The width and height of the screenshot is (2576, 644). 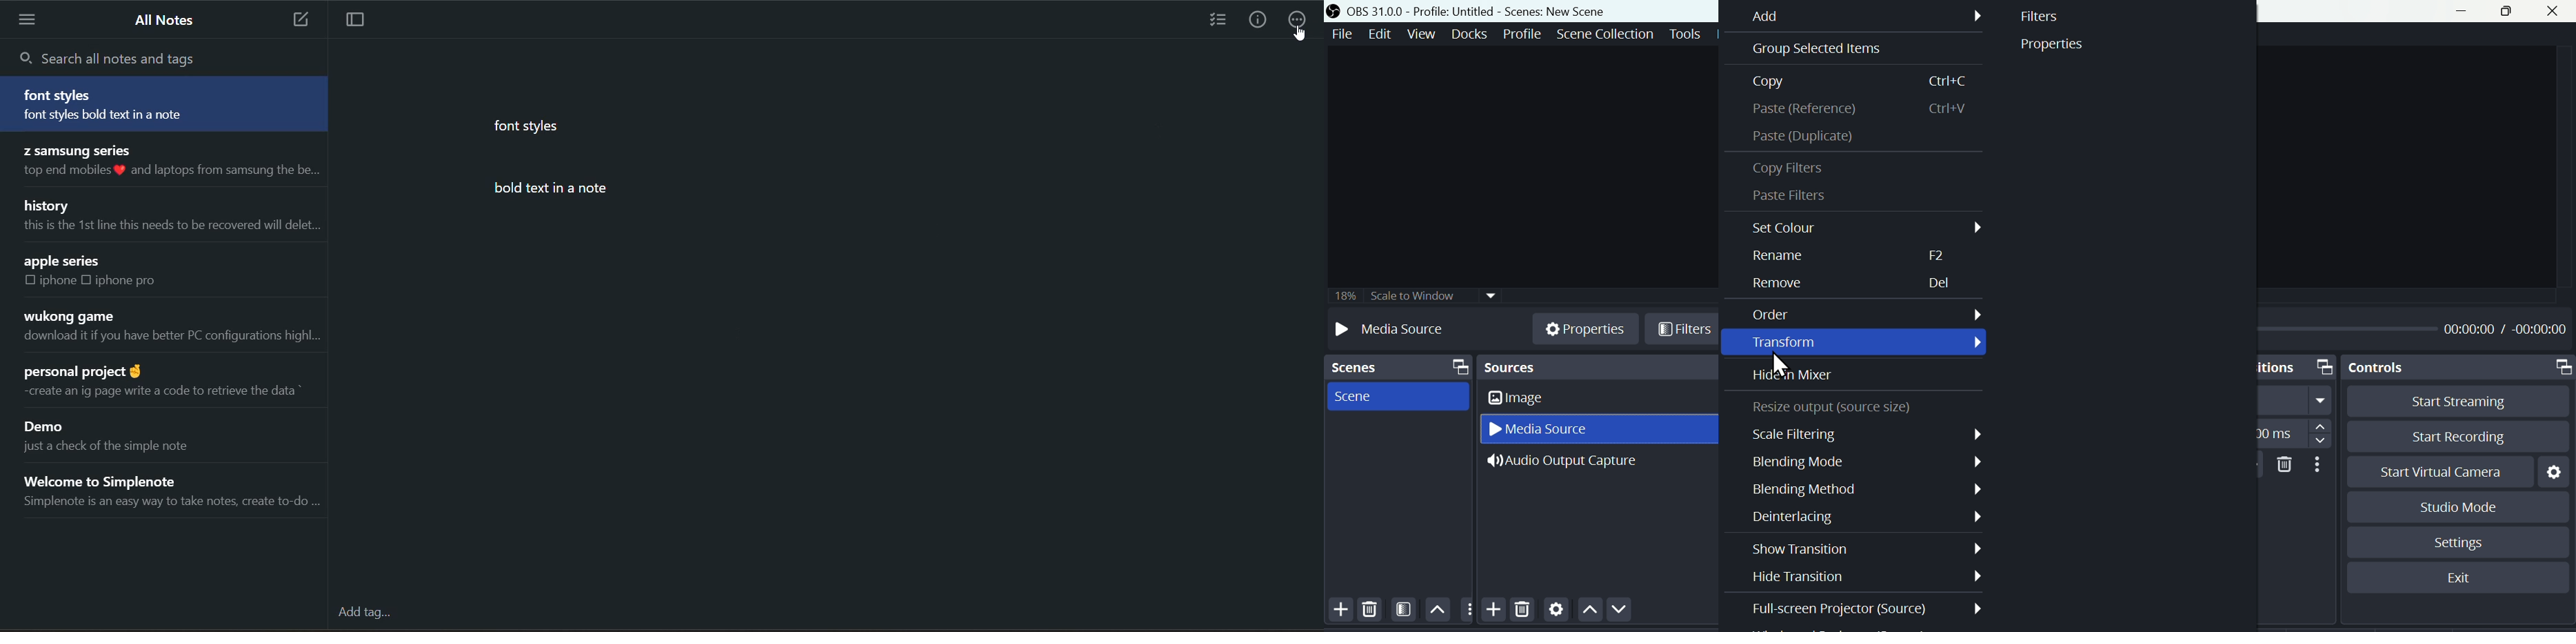 What do you see at coordinates (1867, 16) in the screenshot?
I see `Add` at bounding box center [1867, 16].